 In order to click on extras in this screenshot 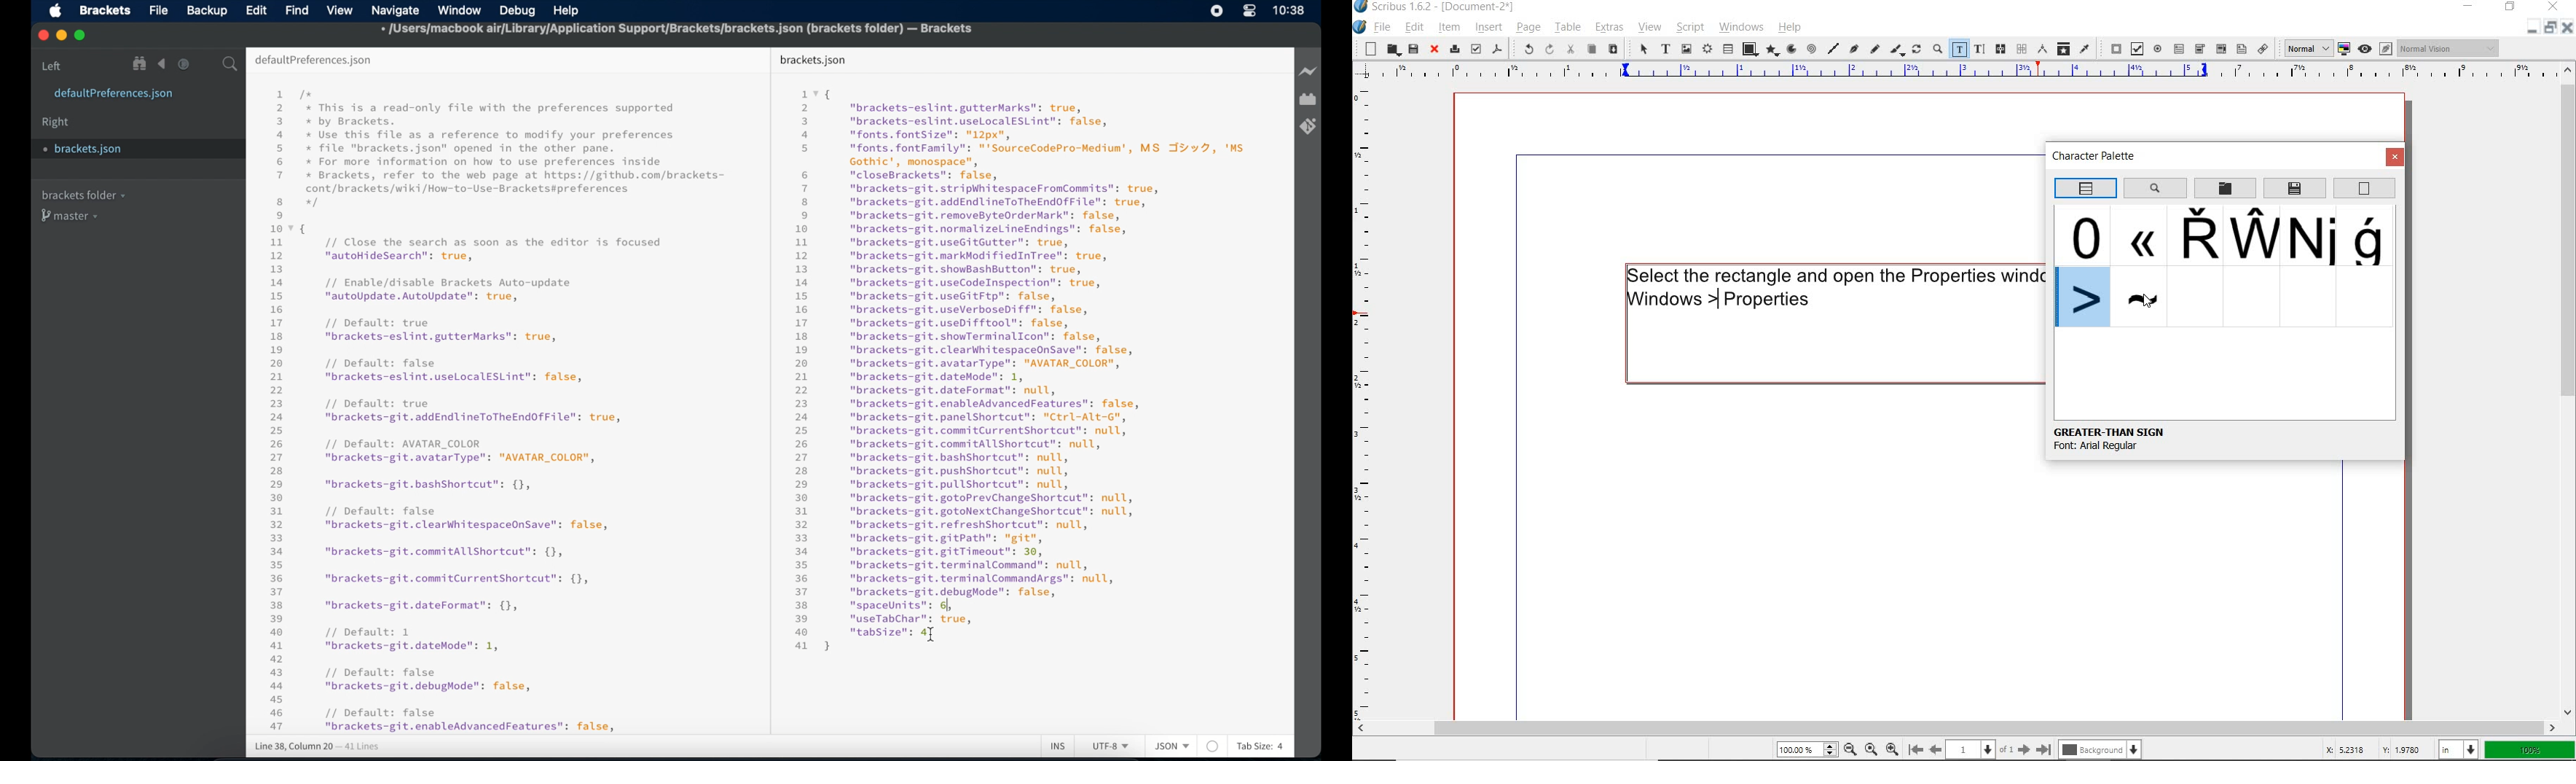, I will do `click(1611, 28)`.